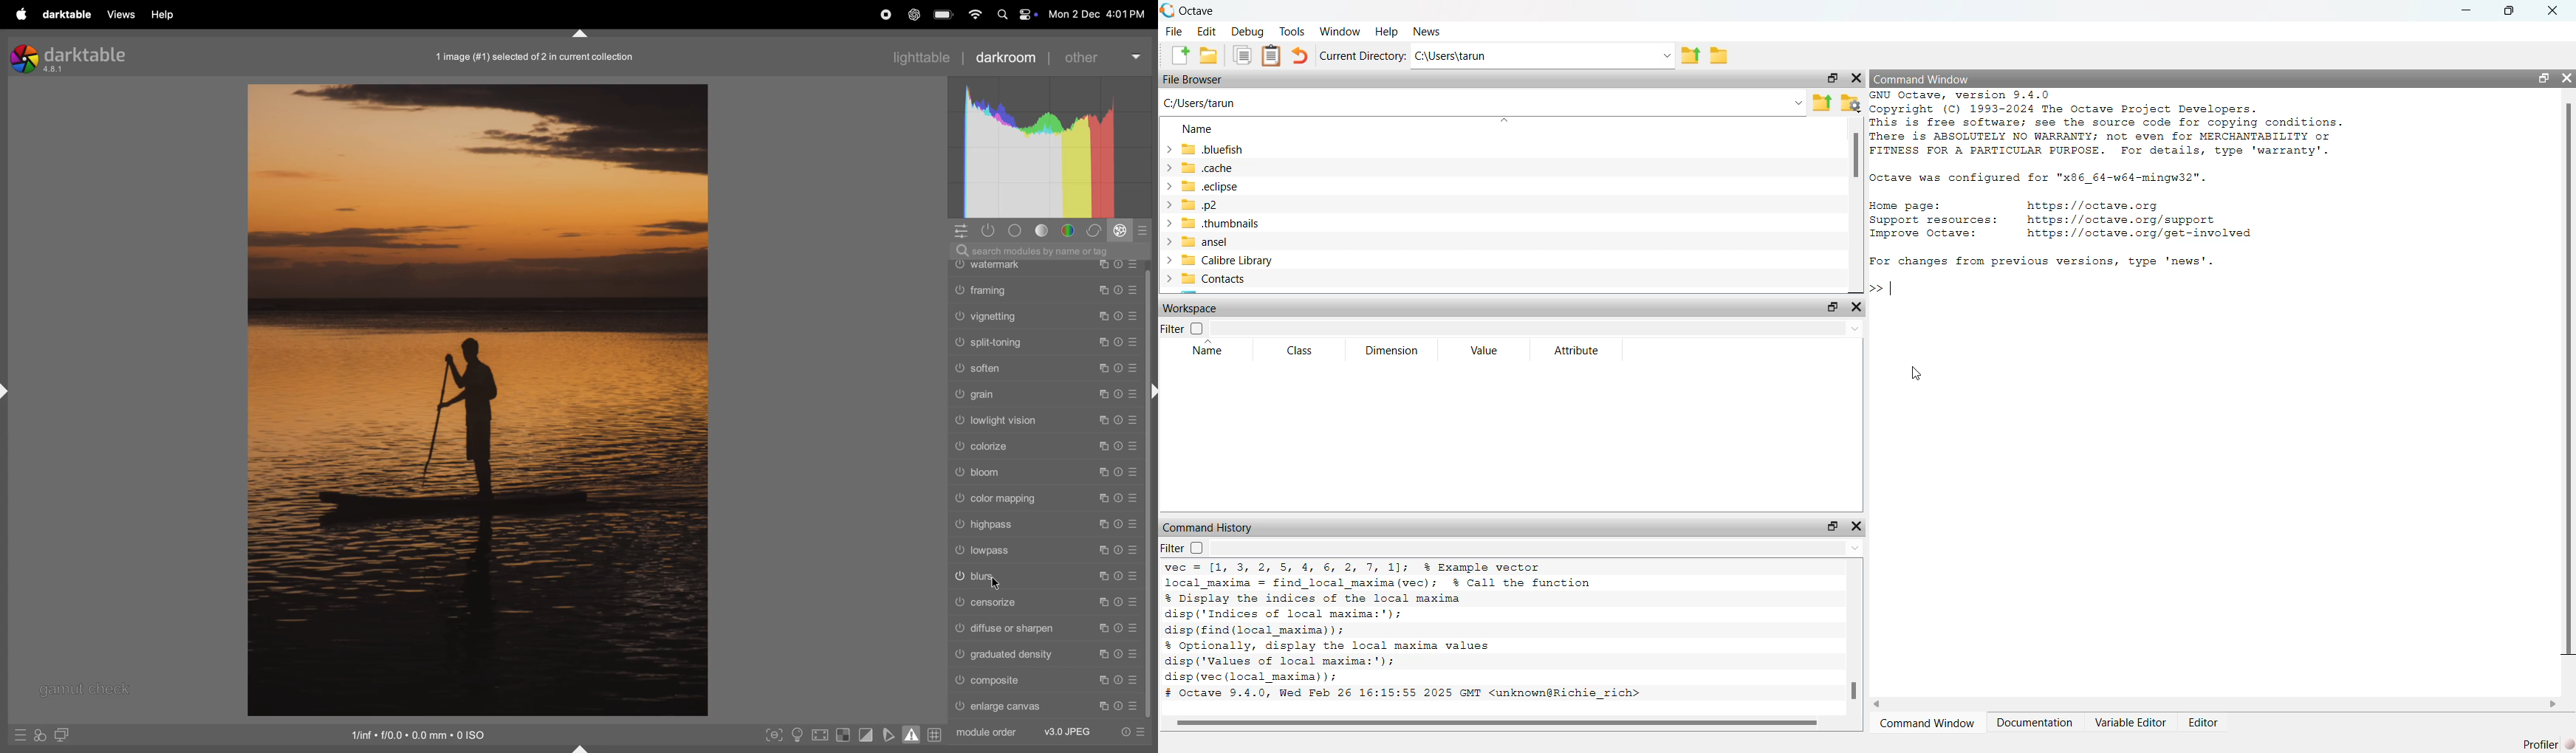 The image size is (2576, 756). I want to click on Undock Widget, so click(1832, 527).